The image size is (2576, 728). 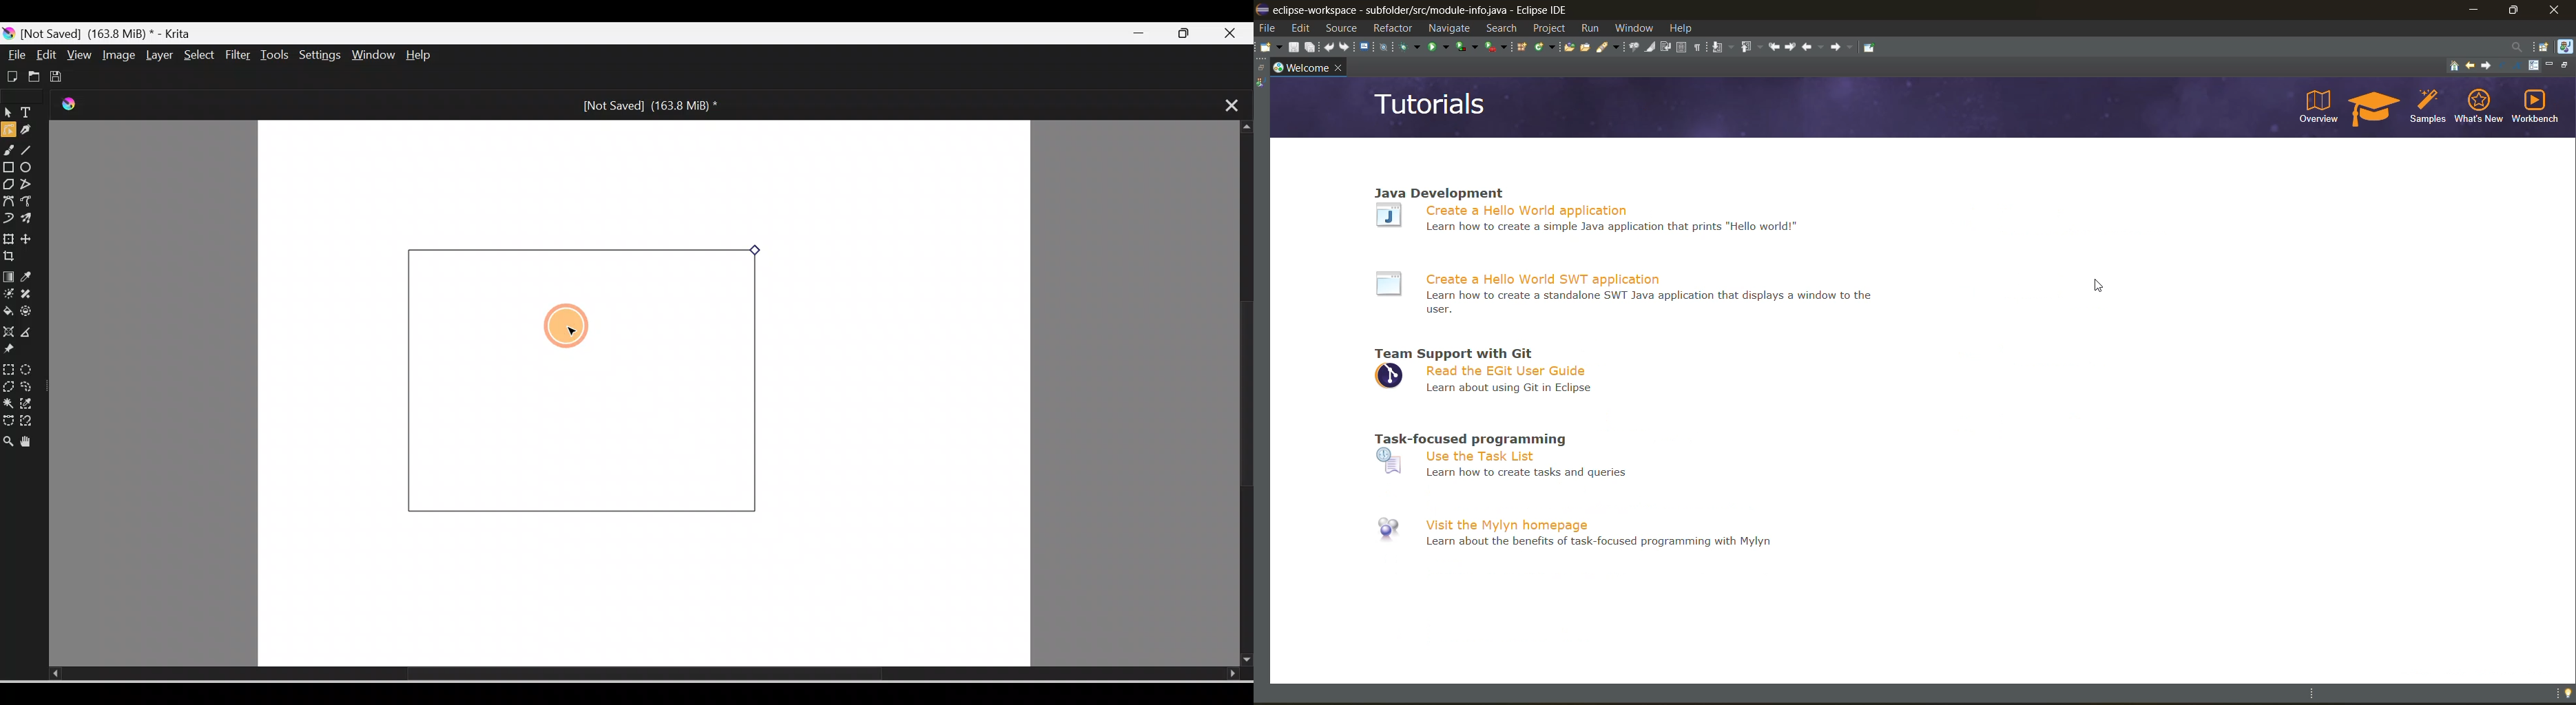 What do you see at coordinates (31, 314) in the screenshot?
I see `Enclose and fill tool` at bounding box center [31, 314].